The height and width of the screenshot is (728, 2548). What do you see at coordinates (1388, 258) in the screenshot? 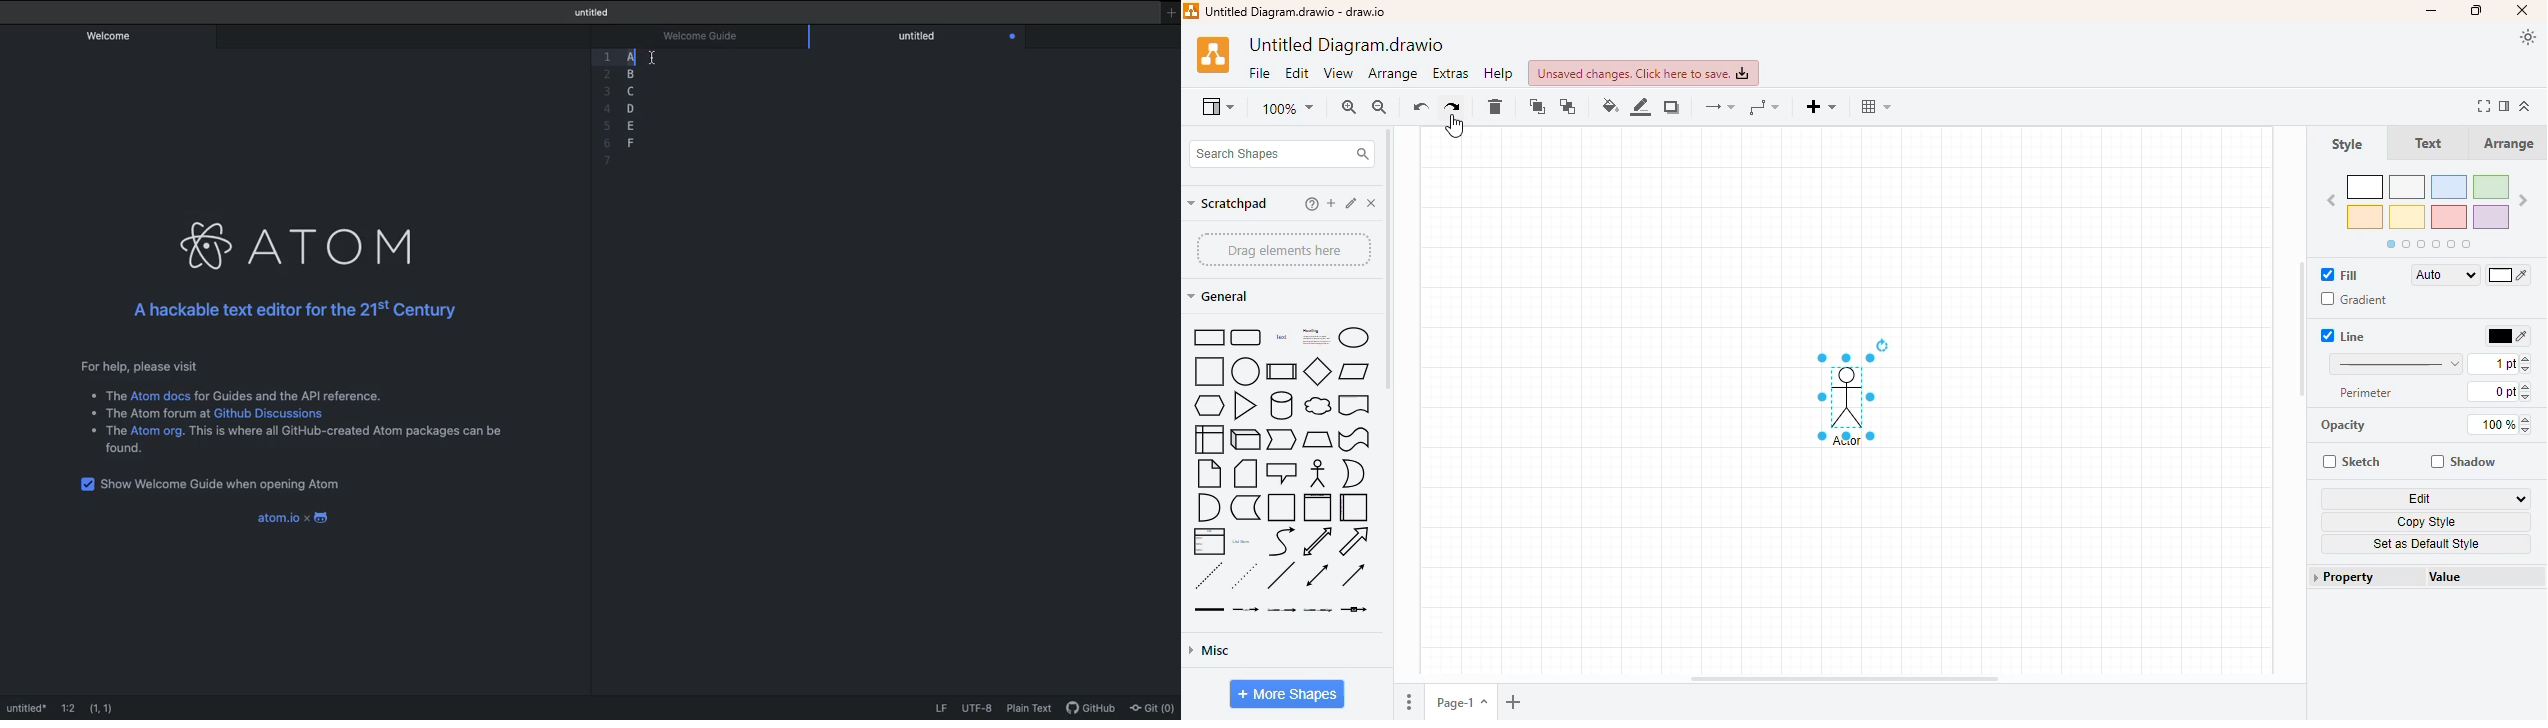
I see `vertical scroll bar` at bounding box center [1388, 258].